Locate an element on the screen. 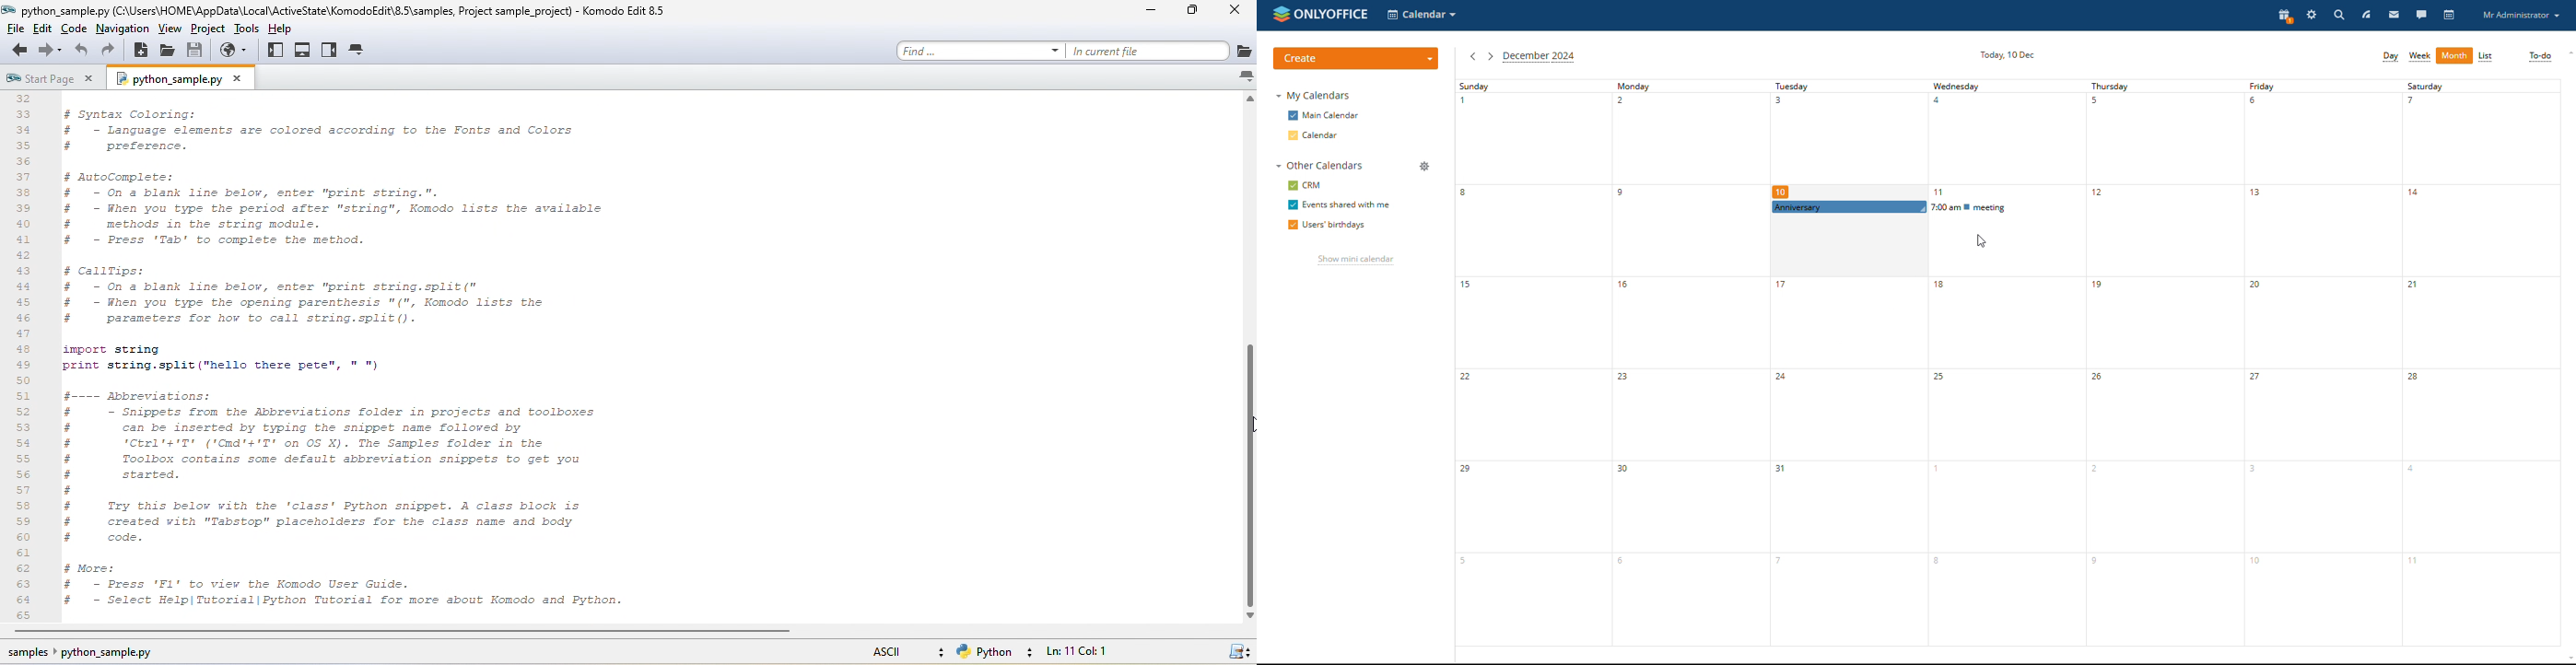 The width and height of the screenshot is (2576, 672). left pane is located at coordinates (277, 52).